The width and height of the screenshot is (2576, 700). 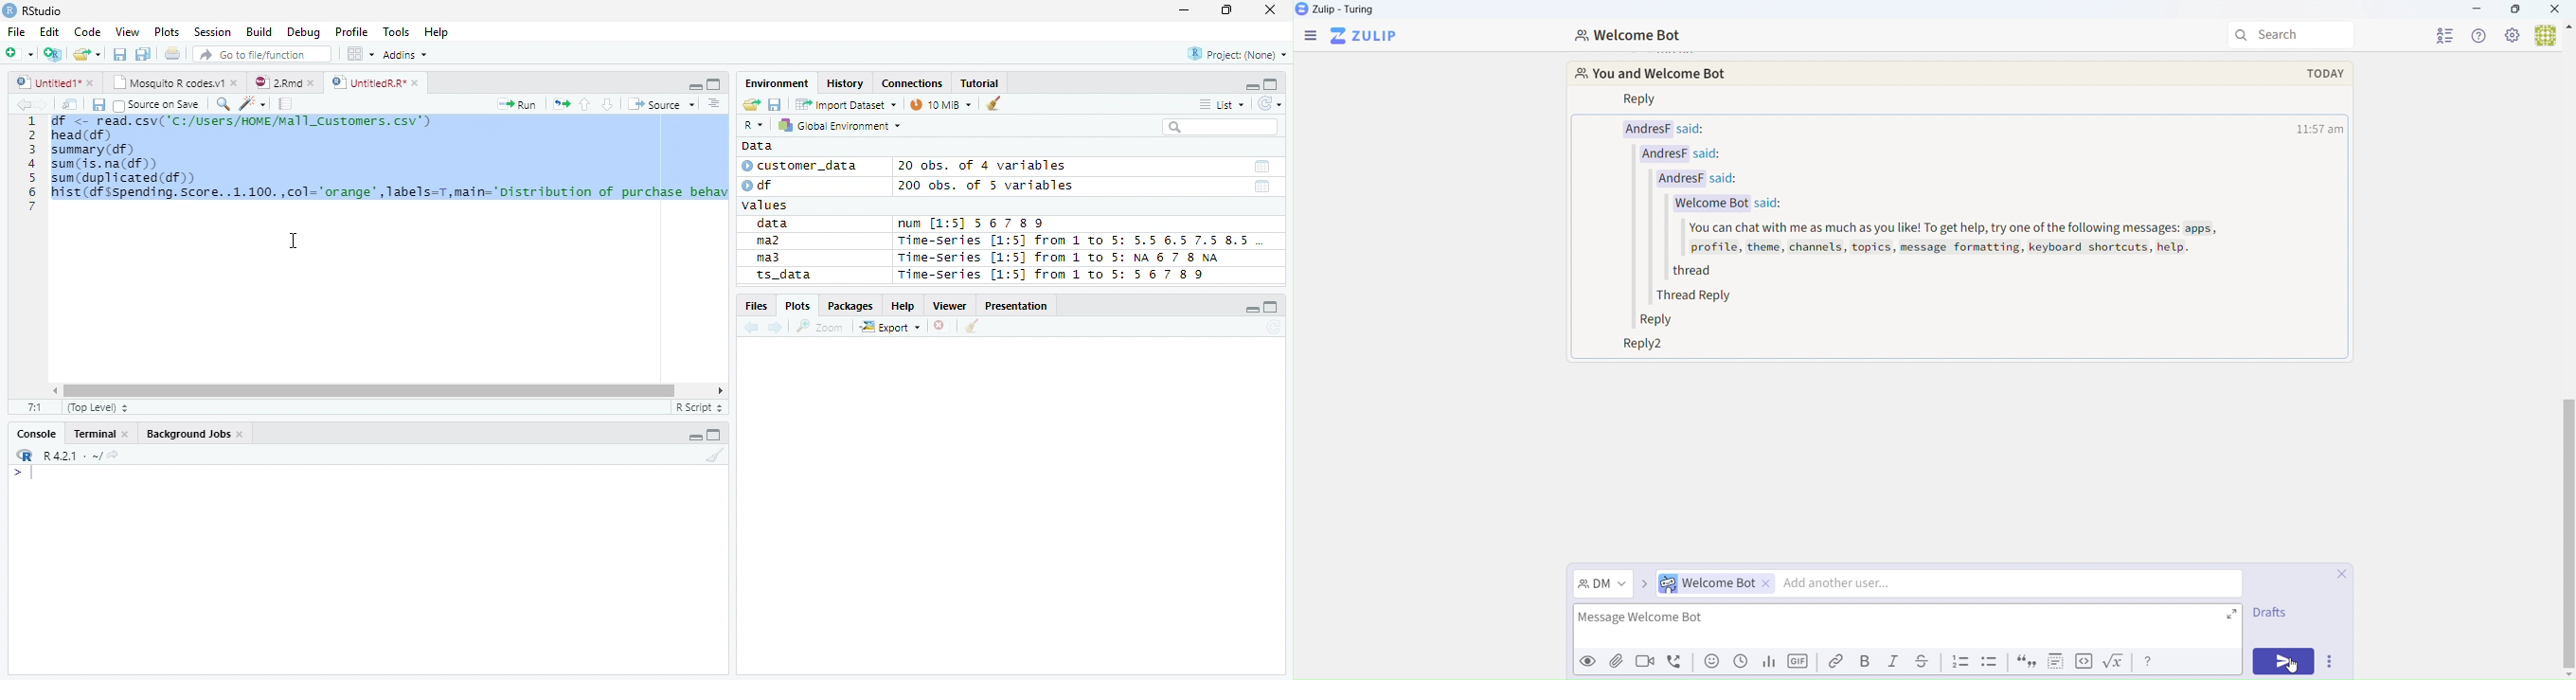 I want to click on Cursor, so click(x=295, y=241).